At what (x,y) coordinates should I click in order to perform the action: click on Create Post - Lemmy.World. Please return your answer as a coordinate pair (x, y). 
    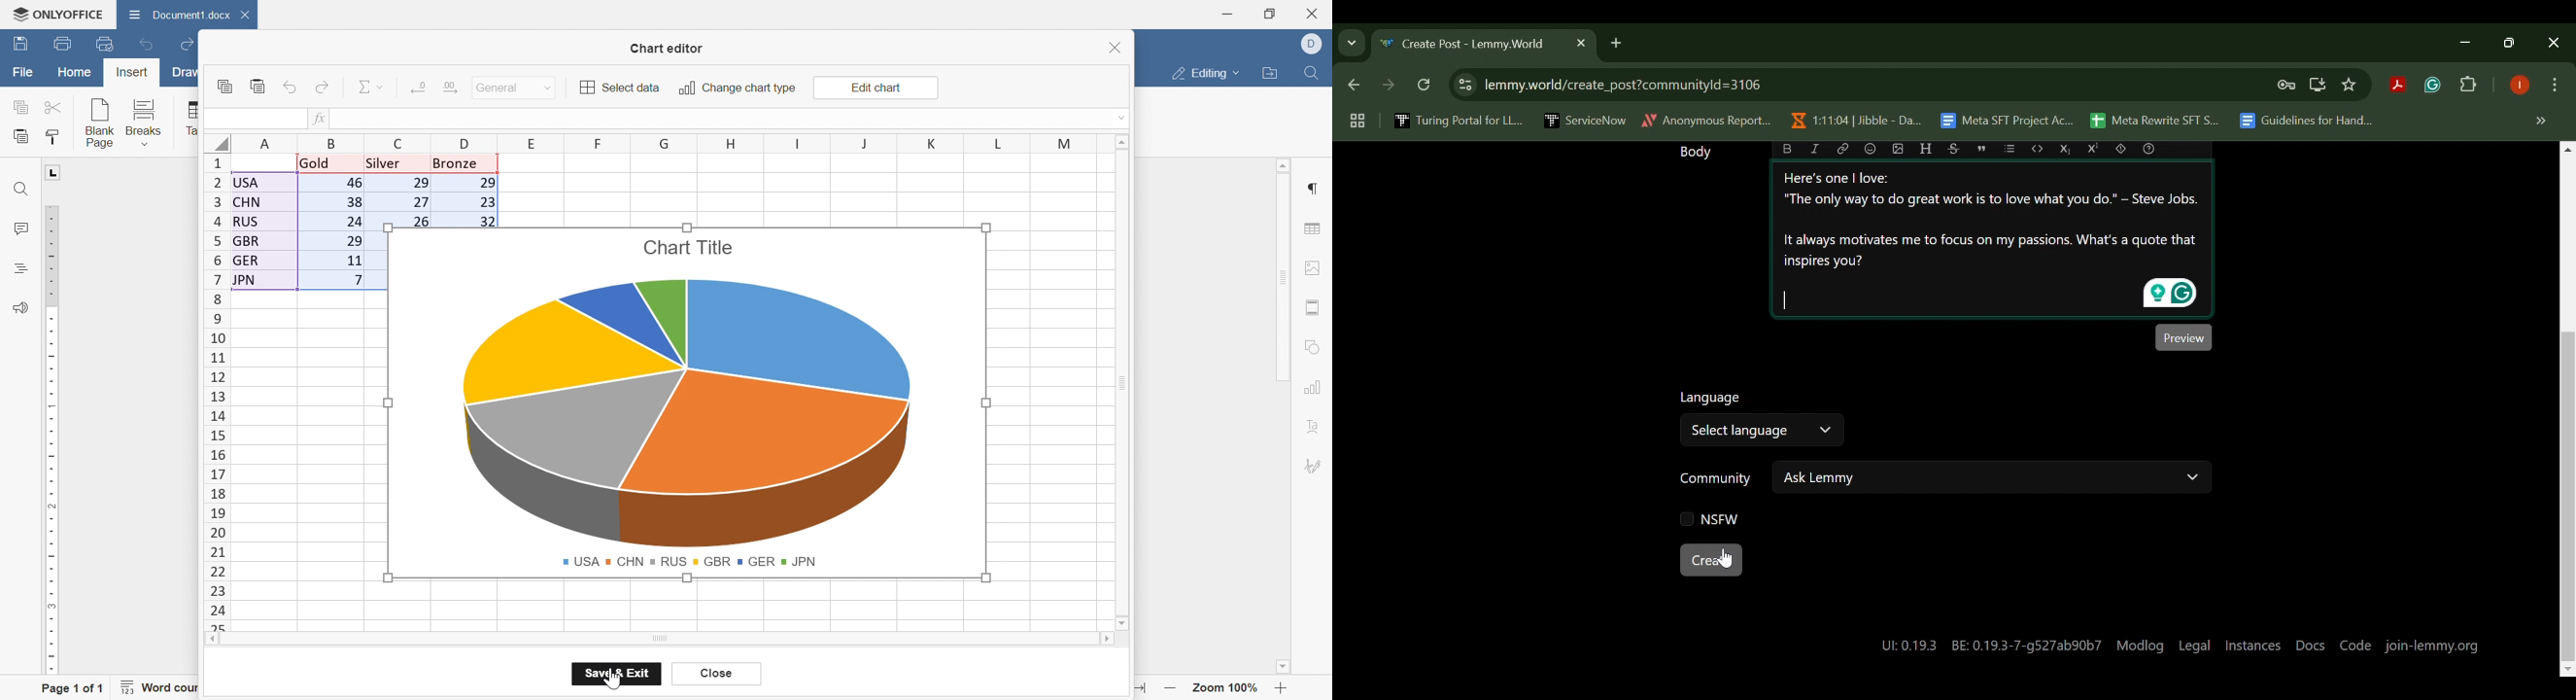
    Looking at the image, I should click on (1466, 45).